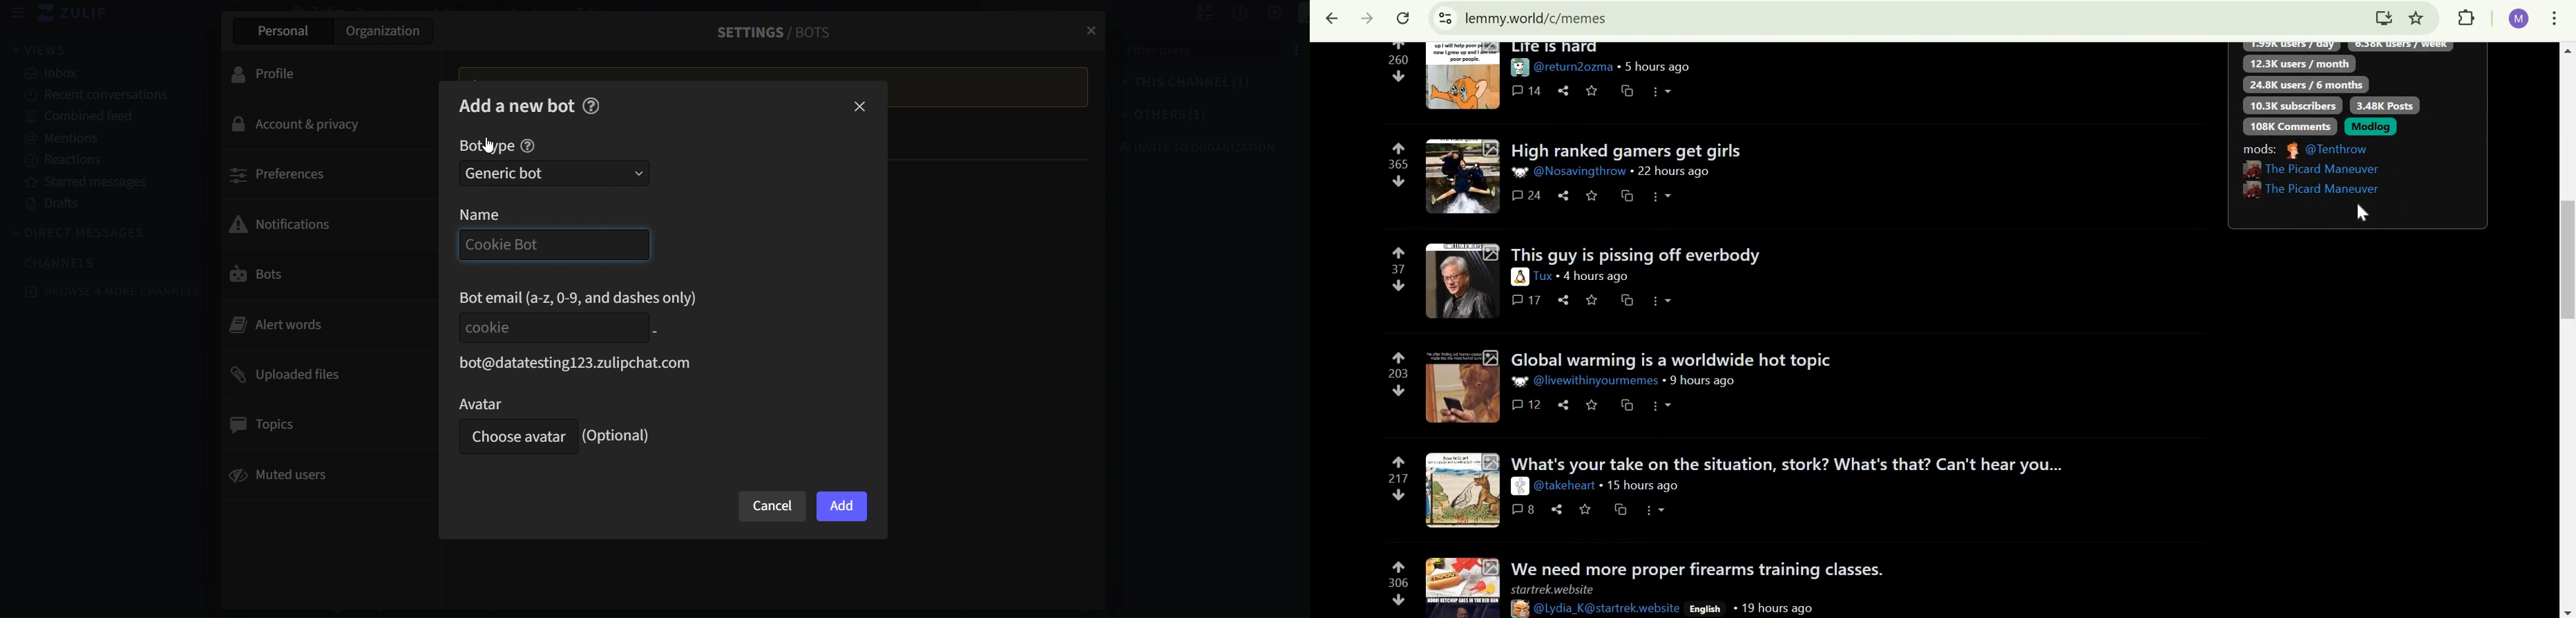  I want to click on 108K comments, so click(2293, 126).